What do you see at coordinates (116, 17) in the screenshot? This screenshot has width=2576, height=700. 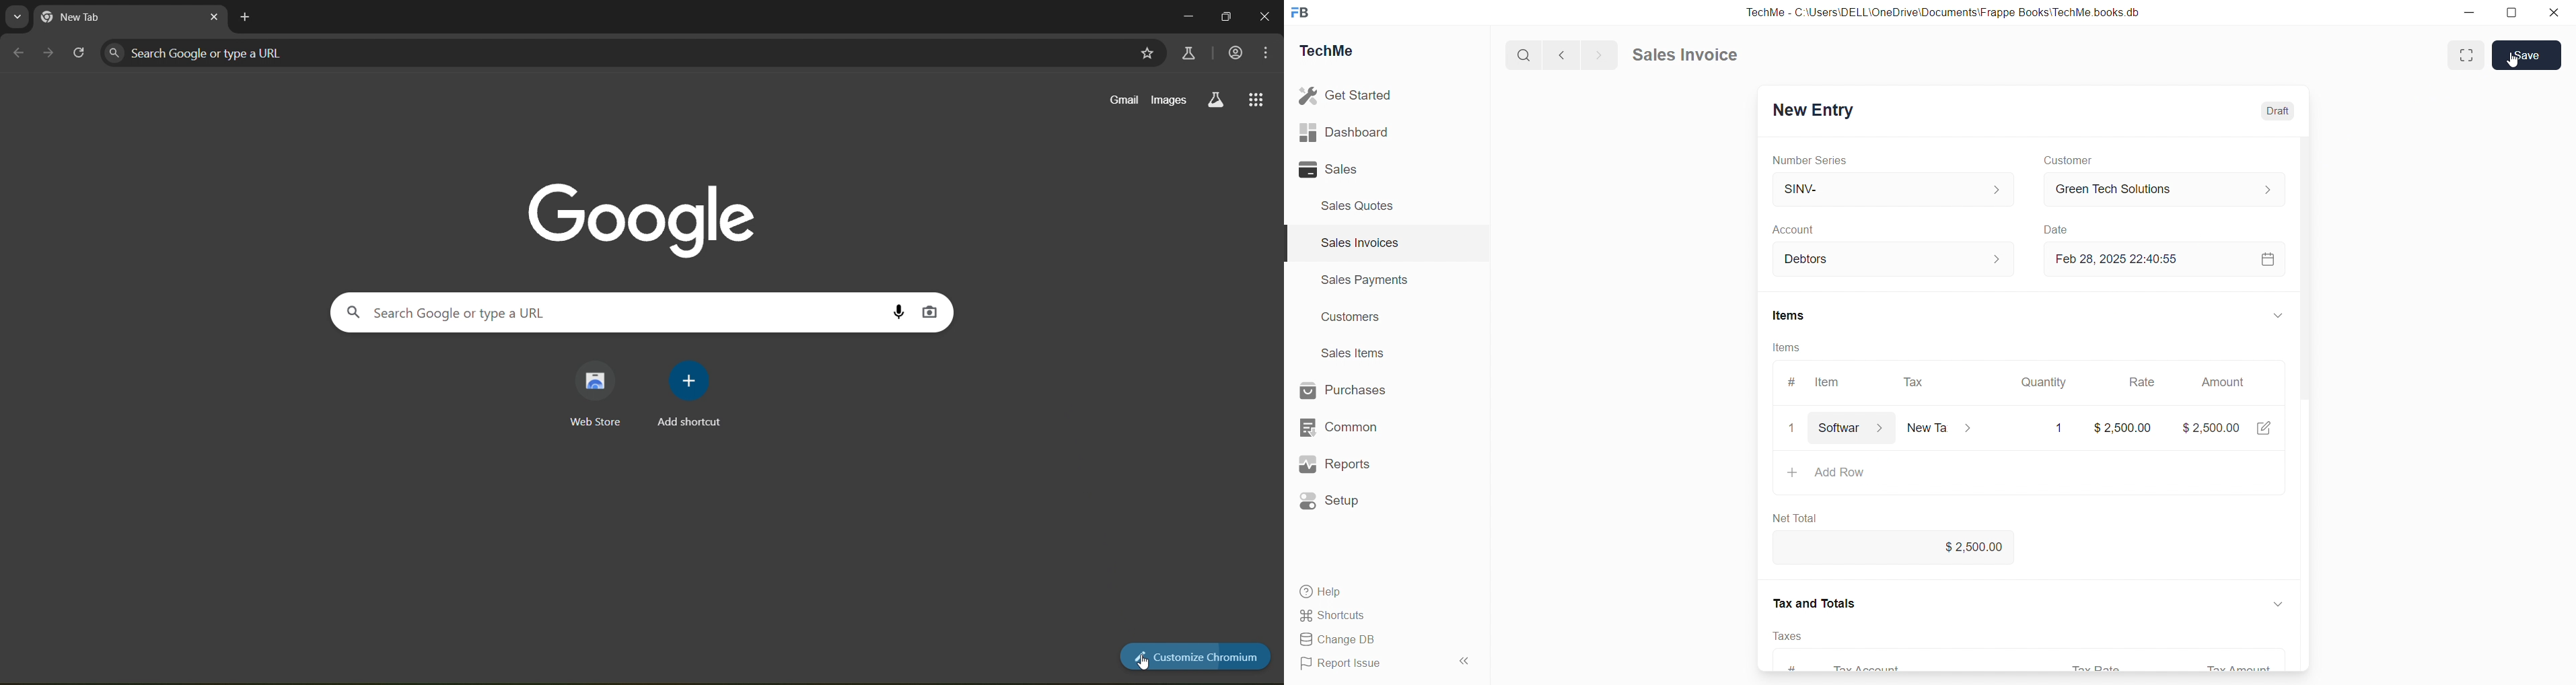 I see `current page` at bounding box center [116, 17].